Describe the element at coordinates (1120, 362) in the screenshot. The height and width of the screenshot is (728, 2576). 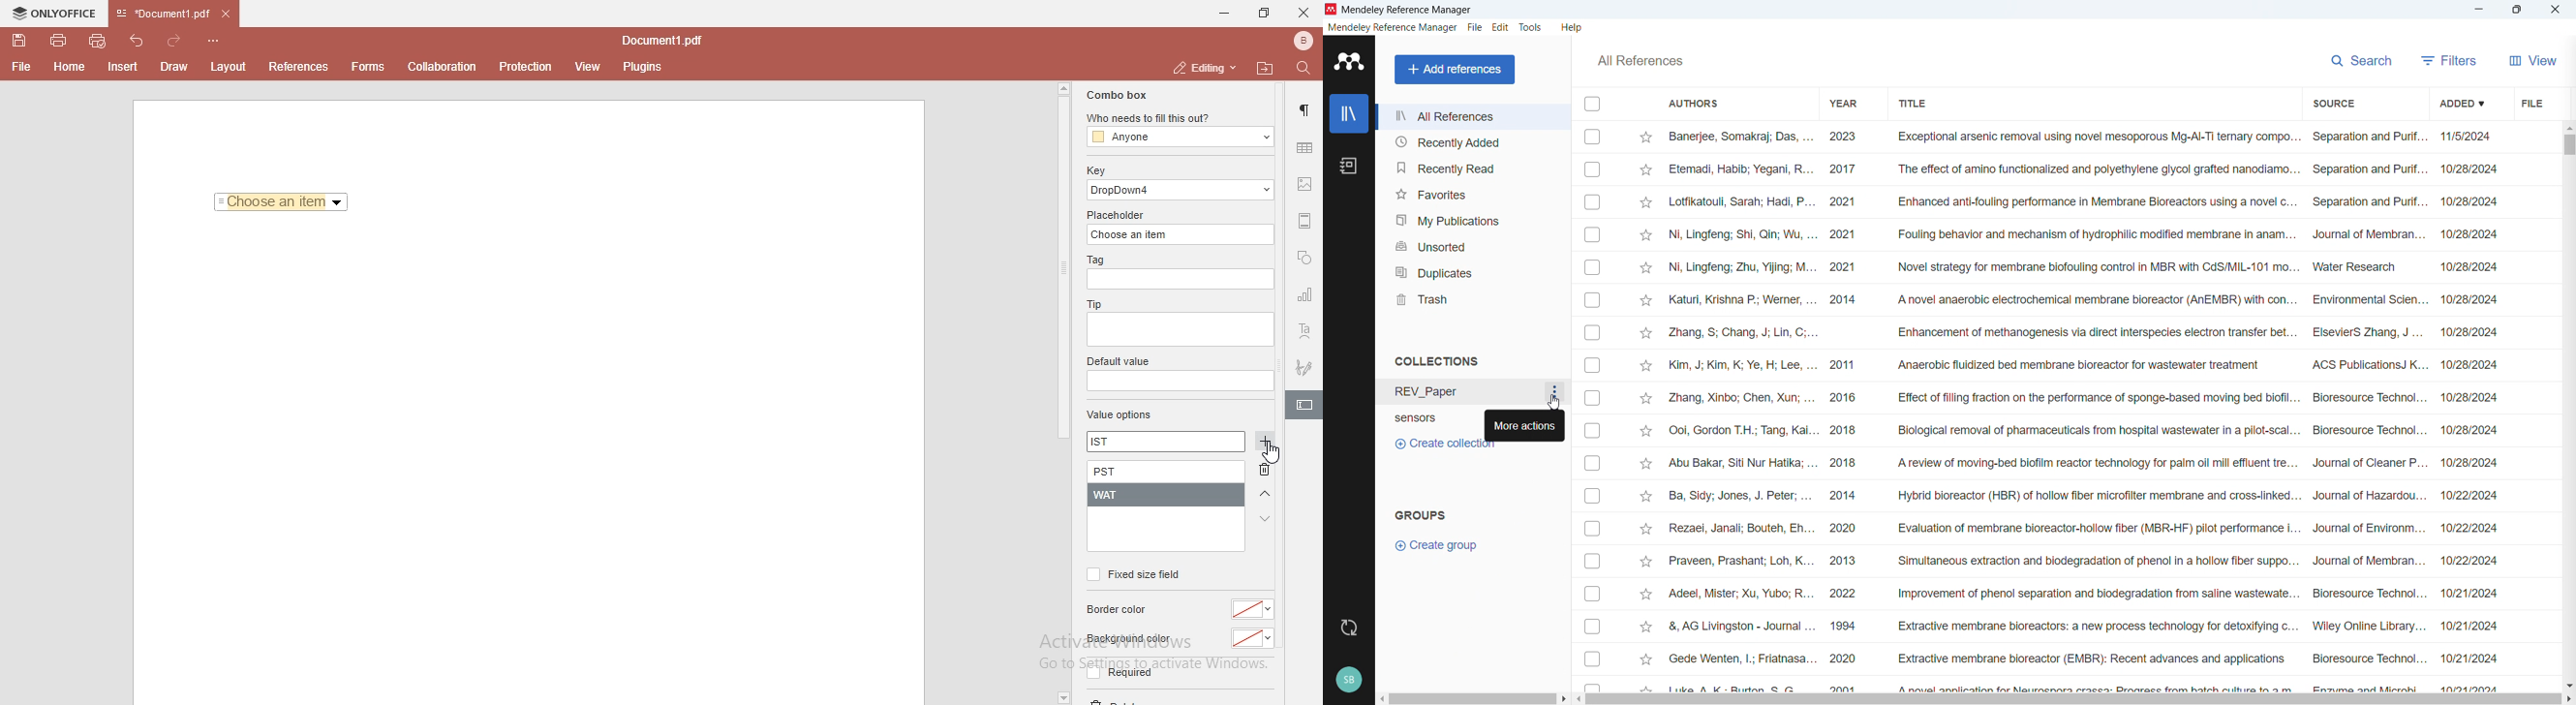
I see `default value` at that location.